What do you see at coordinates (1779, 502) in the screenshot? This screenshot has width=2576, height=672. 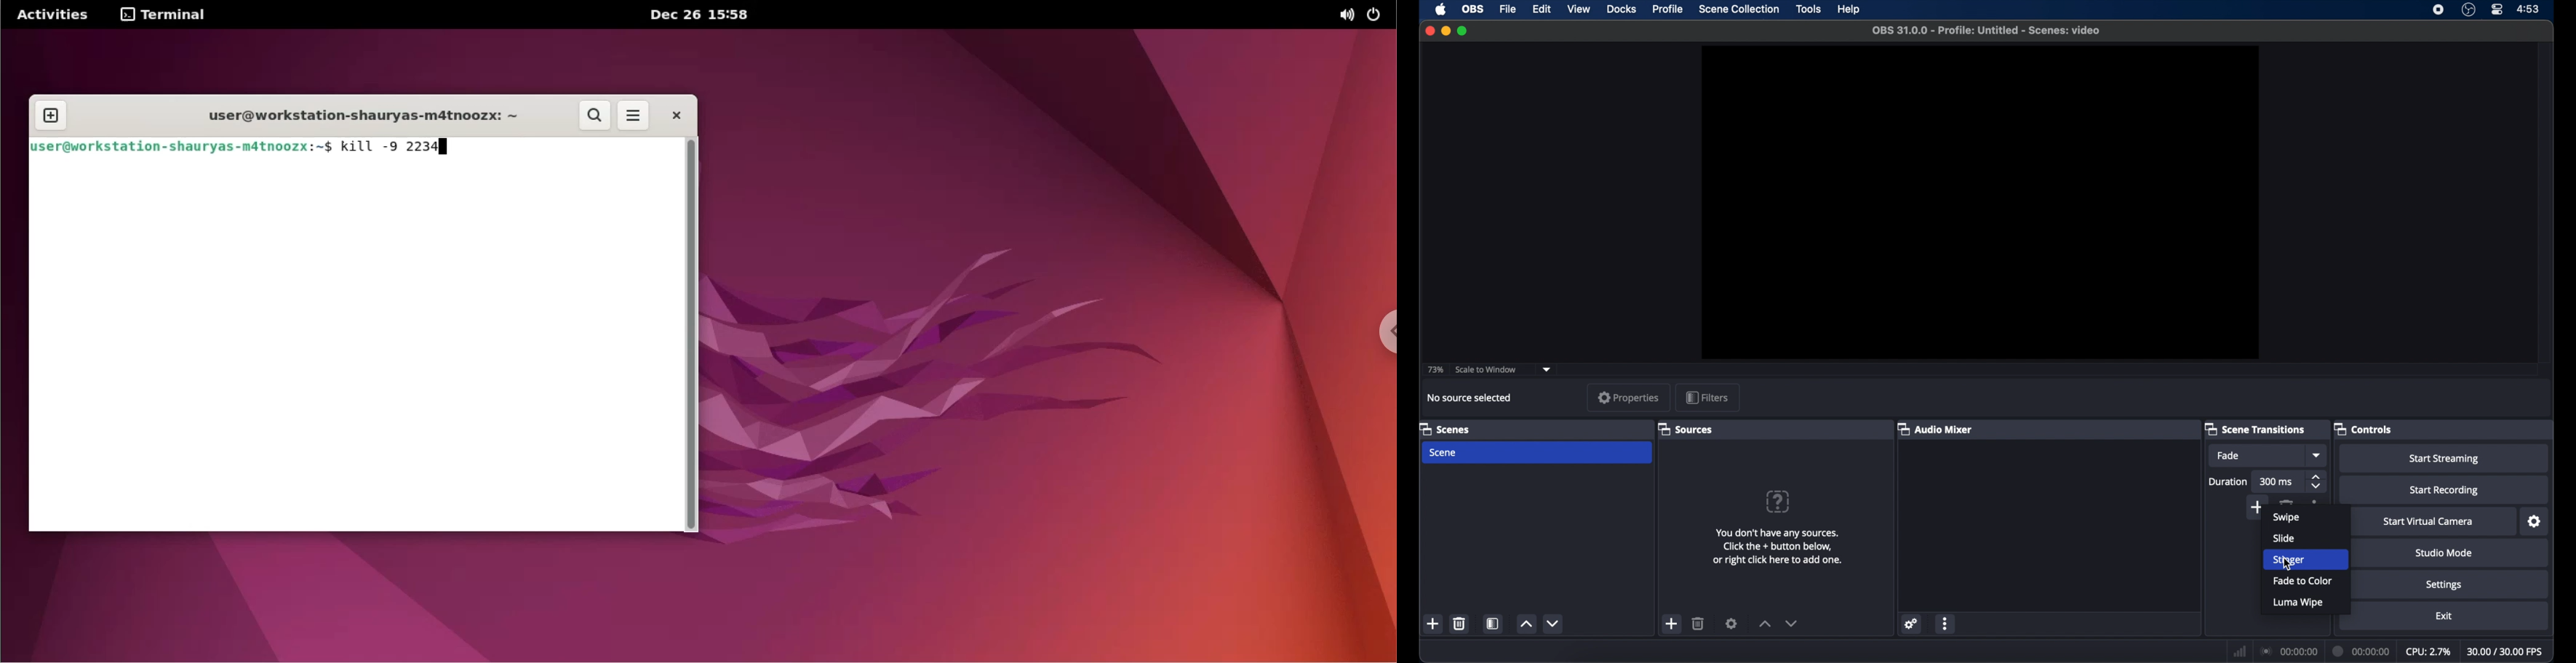 I see `question mark` at bounding box center [1779, 502].